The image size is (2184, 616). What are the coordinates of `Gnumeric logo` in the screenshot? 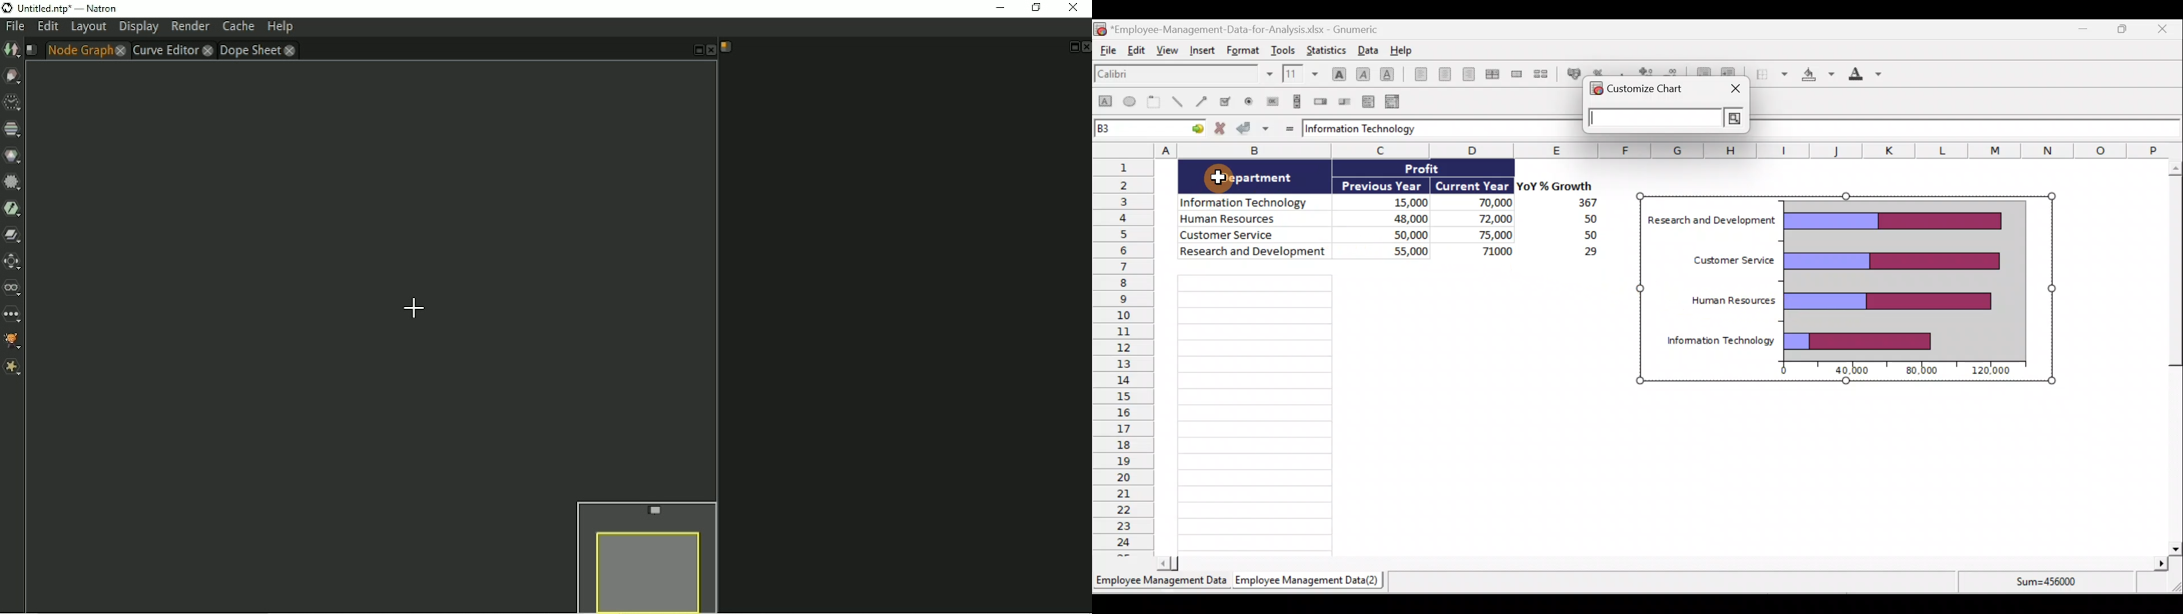 It's located at (1596, 90).